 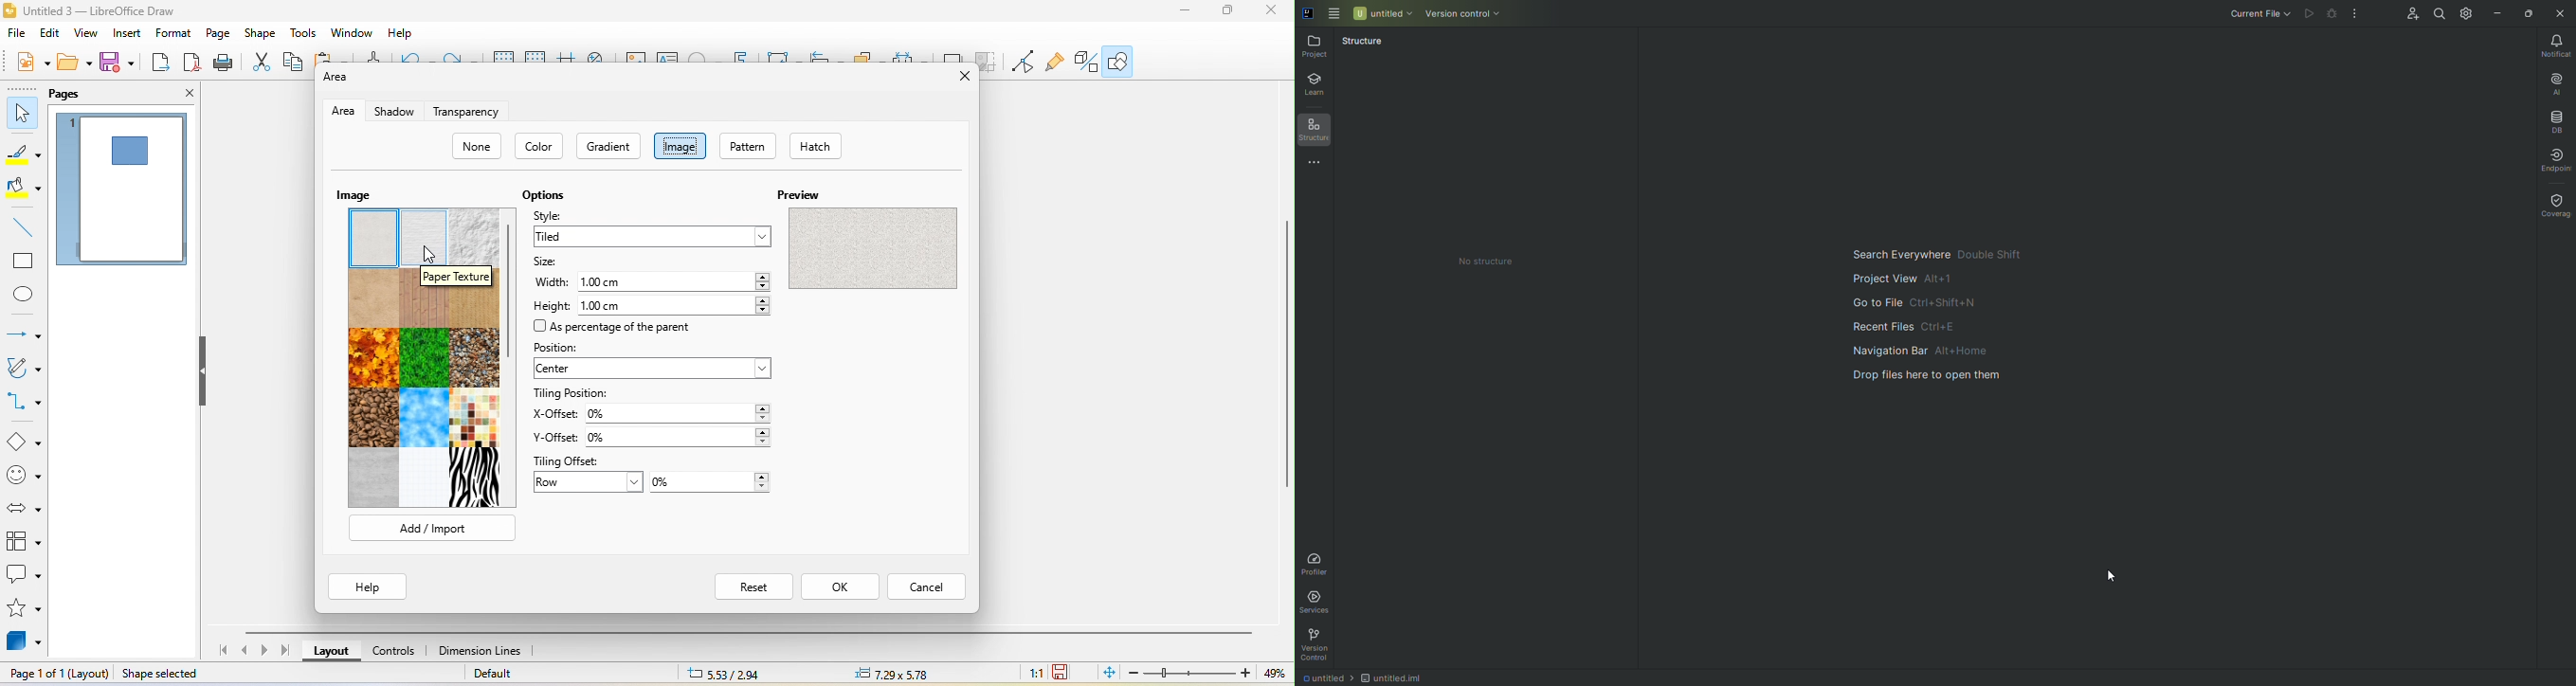 What do you see at coordinates (74, 95) in the screenshot?
I see `pages` at bounding box center [74, 95].